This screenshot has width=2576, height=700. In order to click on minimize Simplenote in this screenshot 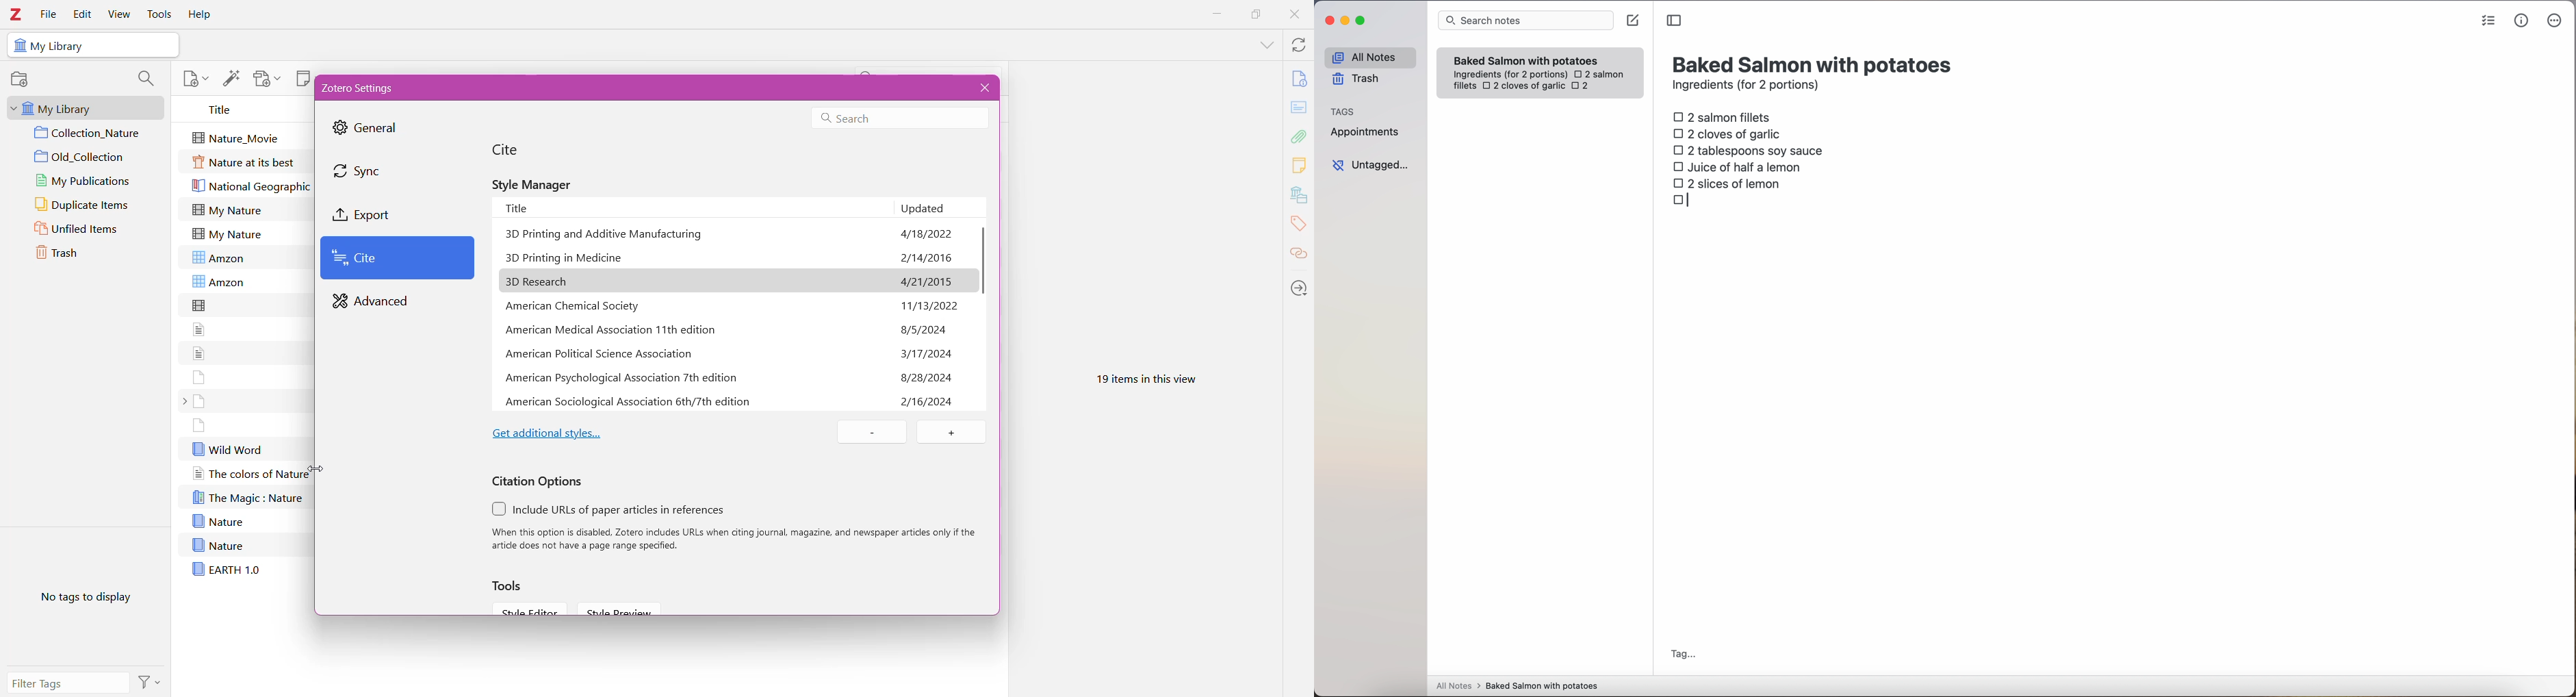, I will do `click(1345, 21)`.